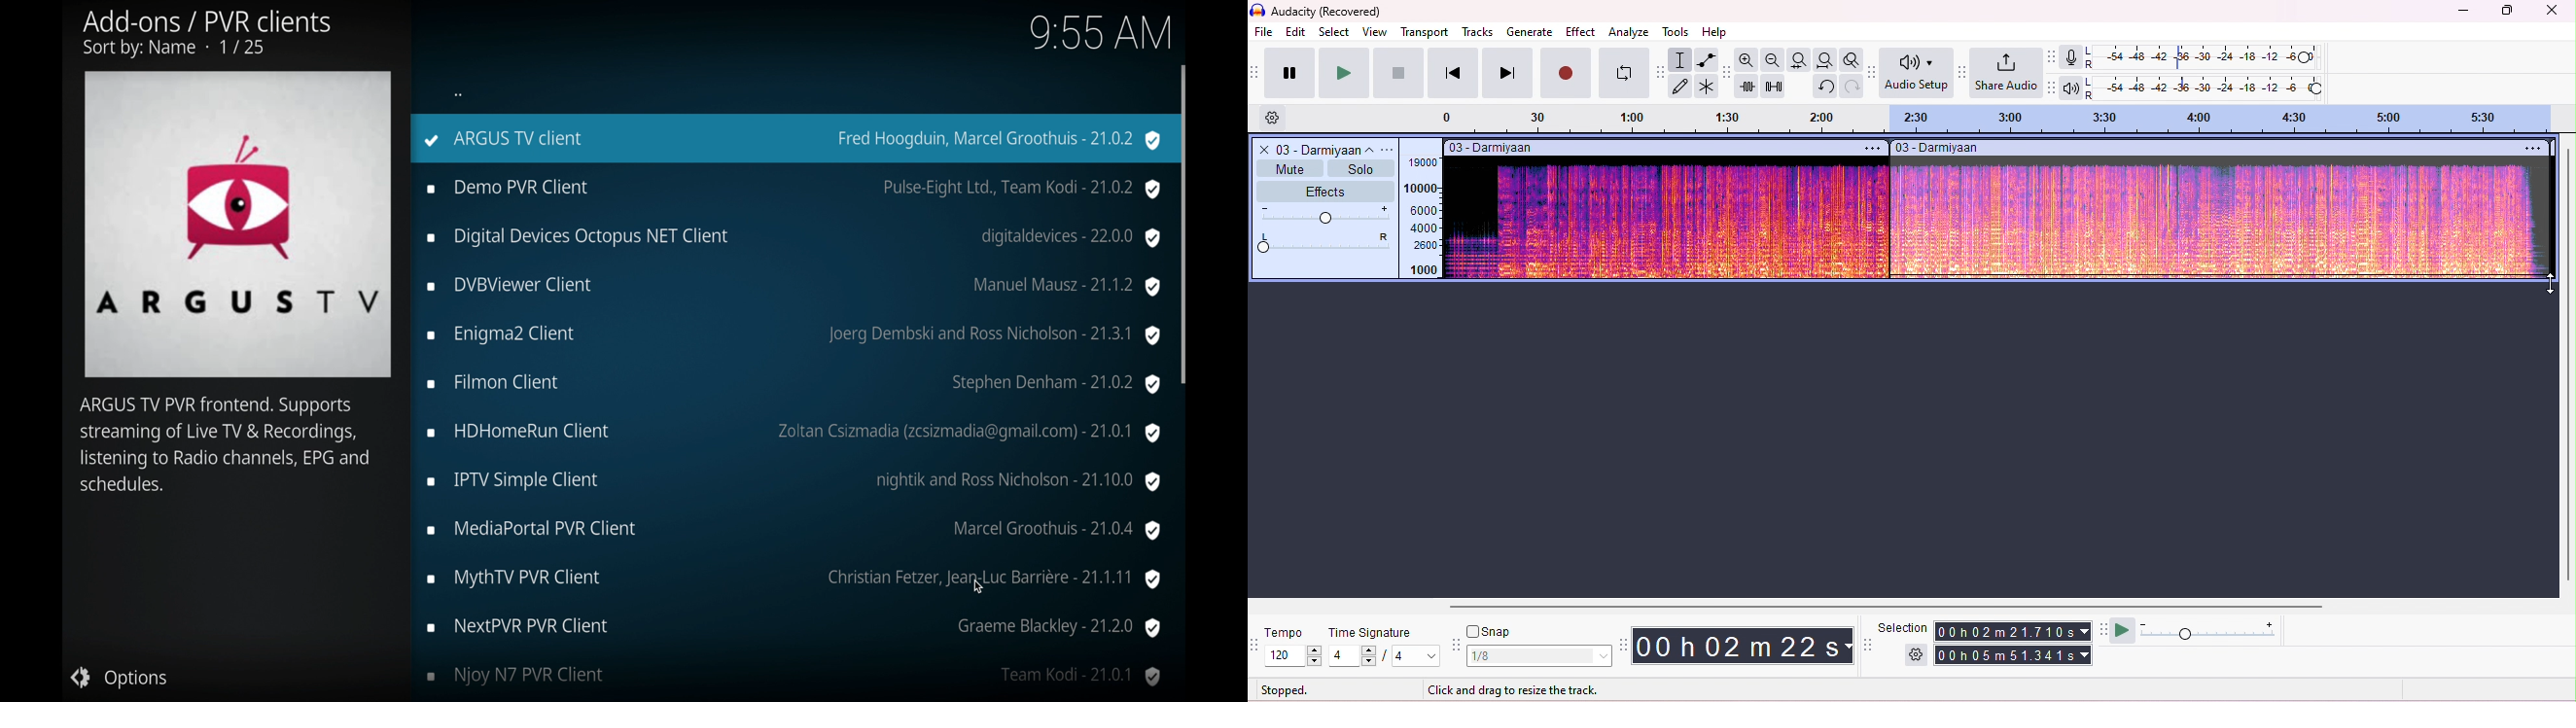 The image size is (2576, 728). I want to click on transport, so click(1425, 32).